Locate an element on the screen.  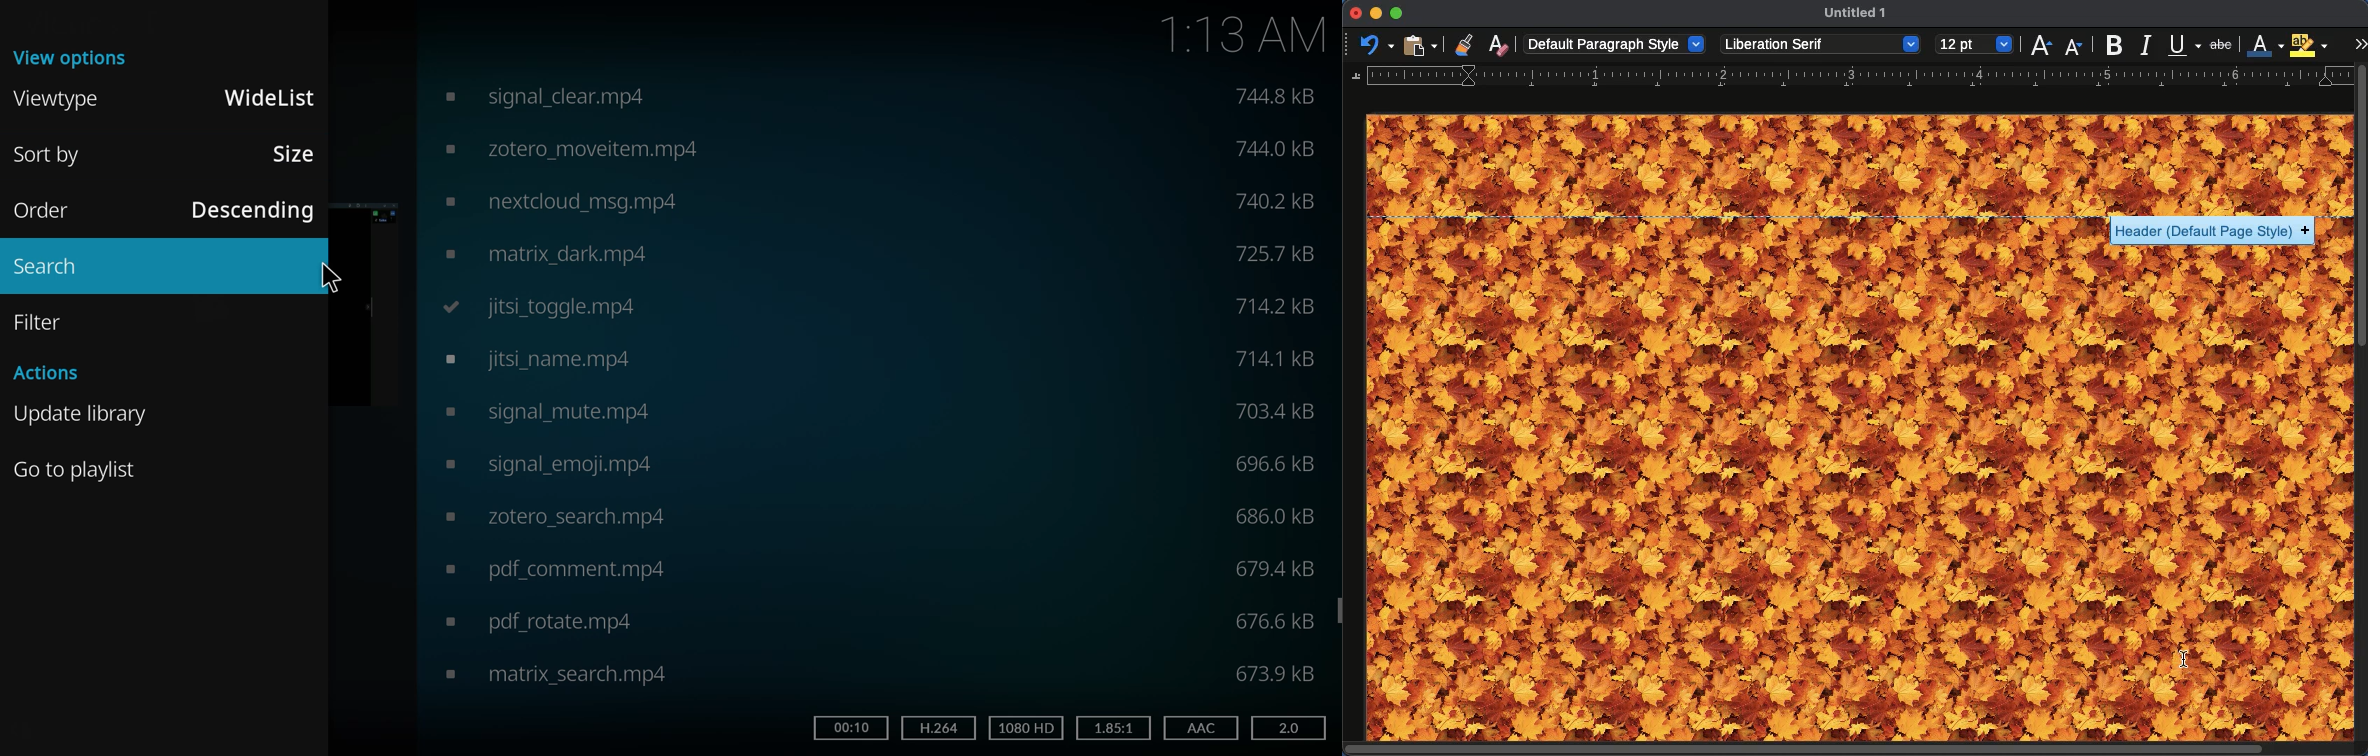
hd is located at coordinates (1024, 728).